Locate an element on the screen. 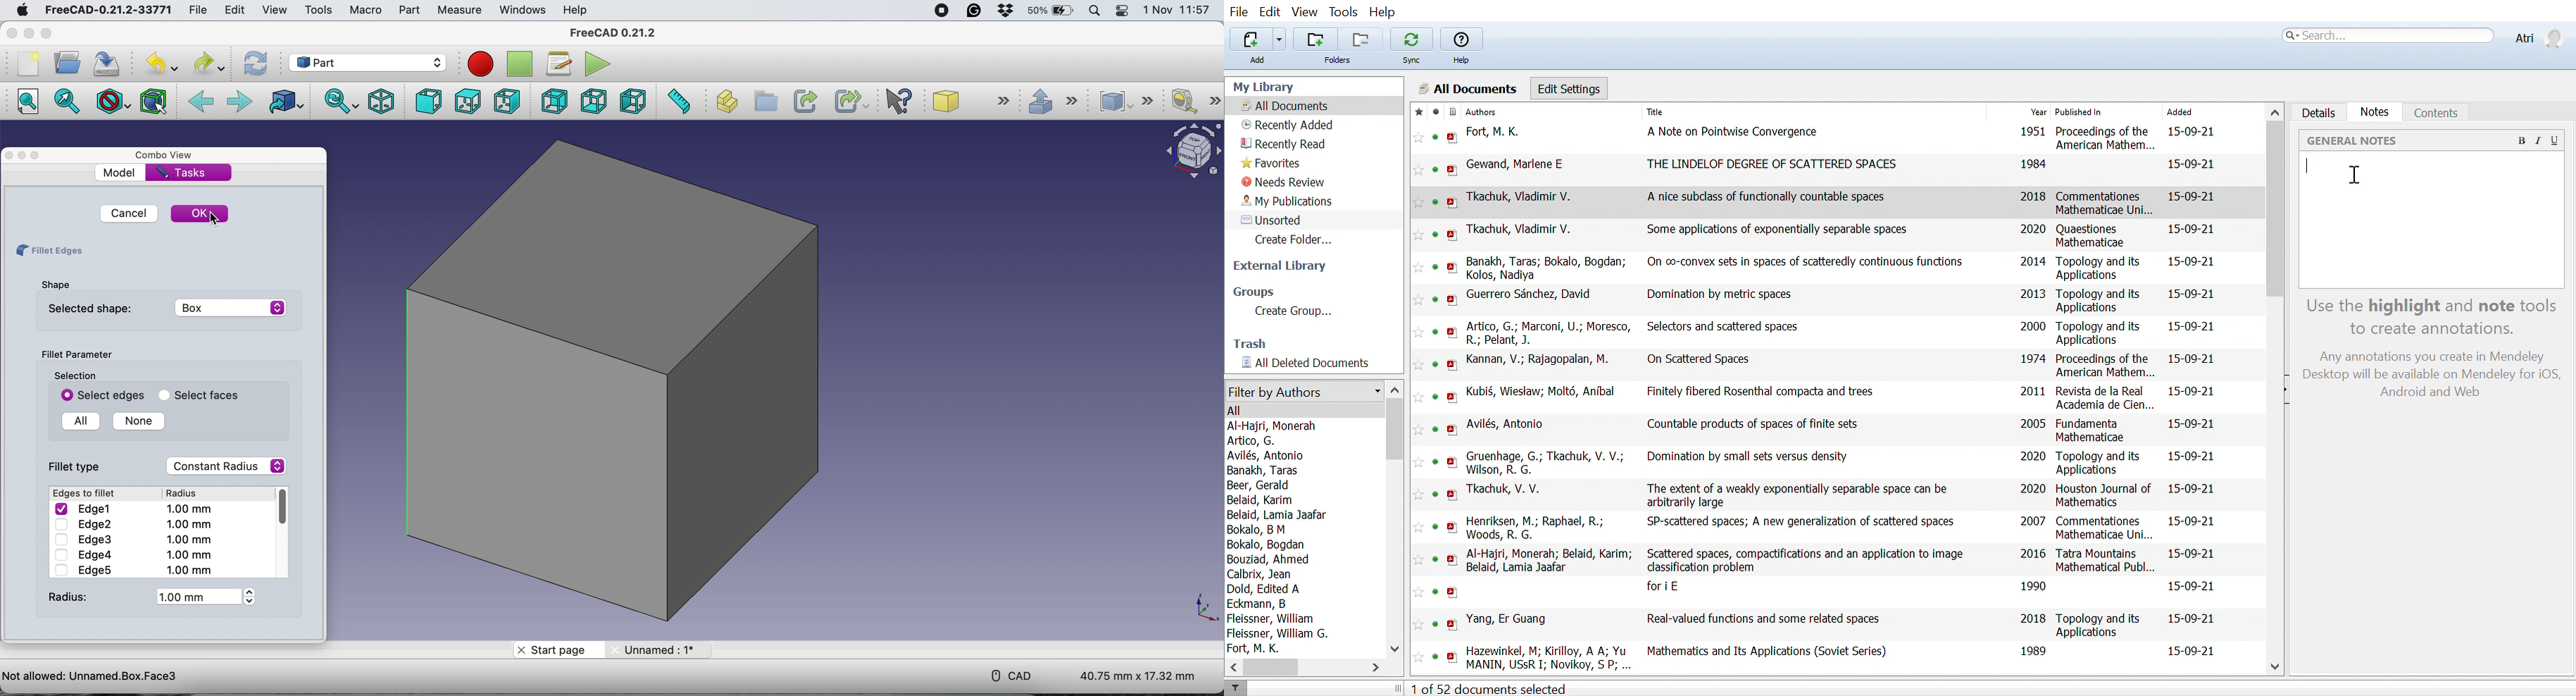  A nice subclass of functionally countable spaces is located at coordinates (1767, 197).